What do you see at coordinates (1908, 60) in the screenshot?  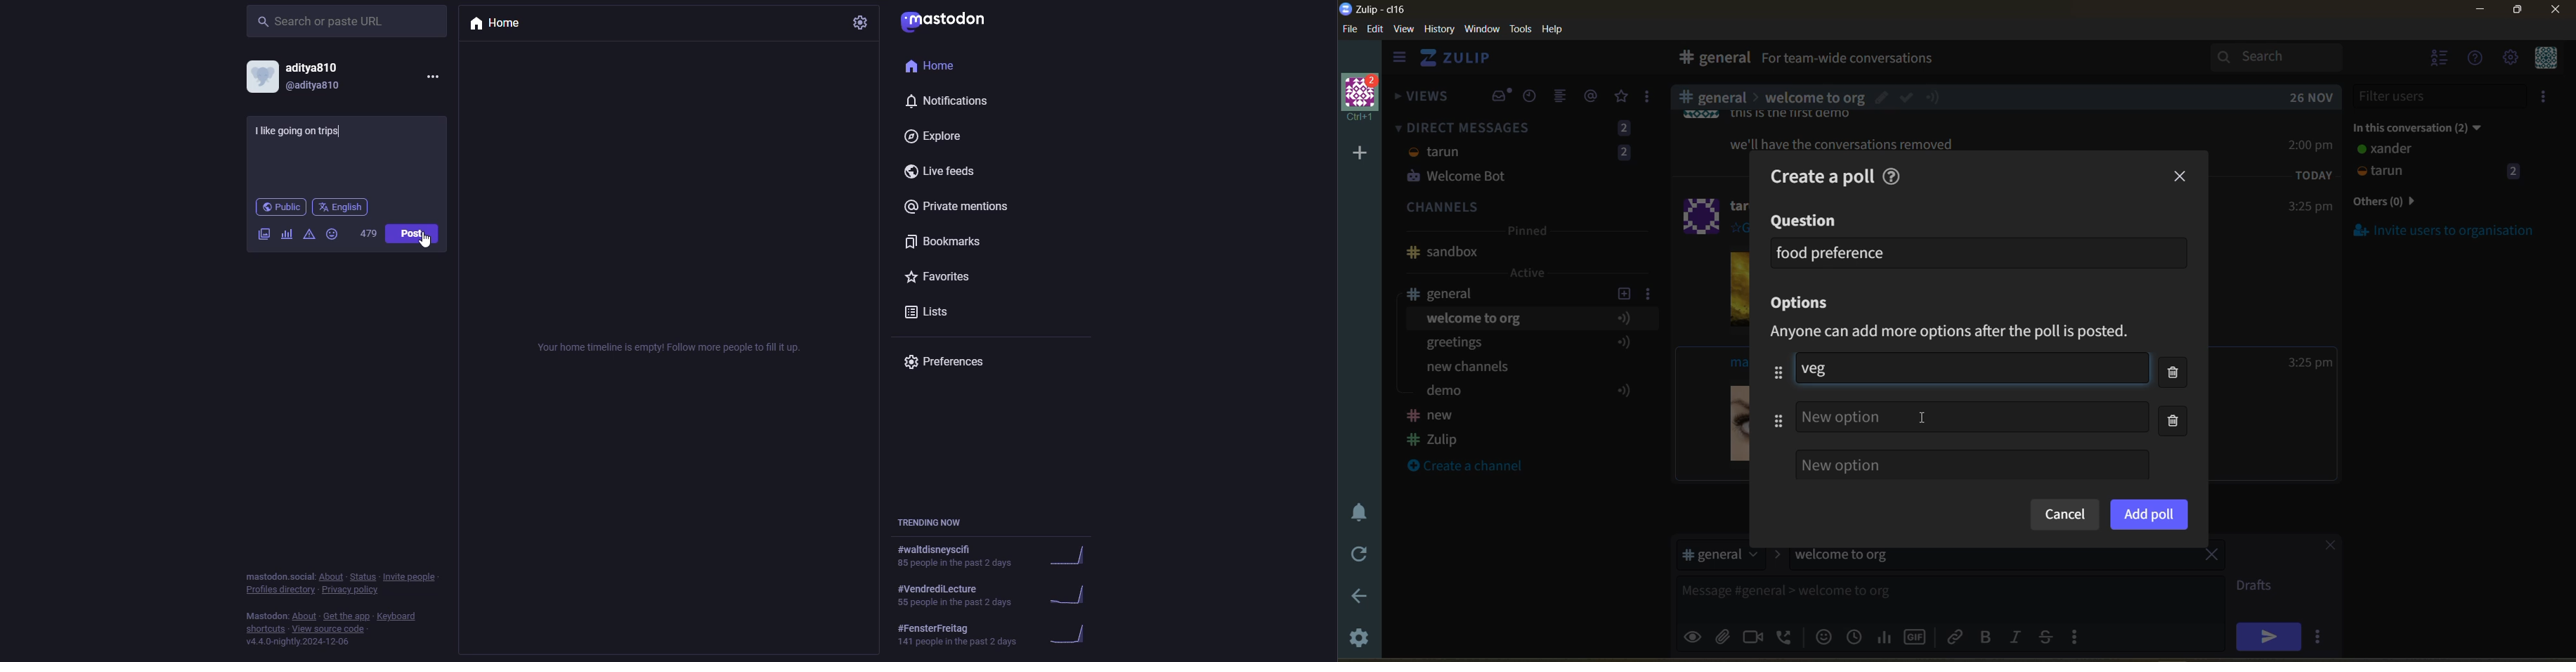 I see `Overview of your conversations with unread messages` at bounding box center [1908, 60].